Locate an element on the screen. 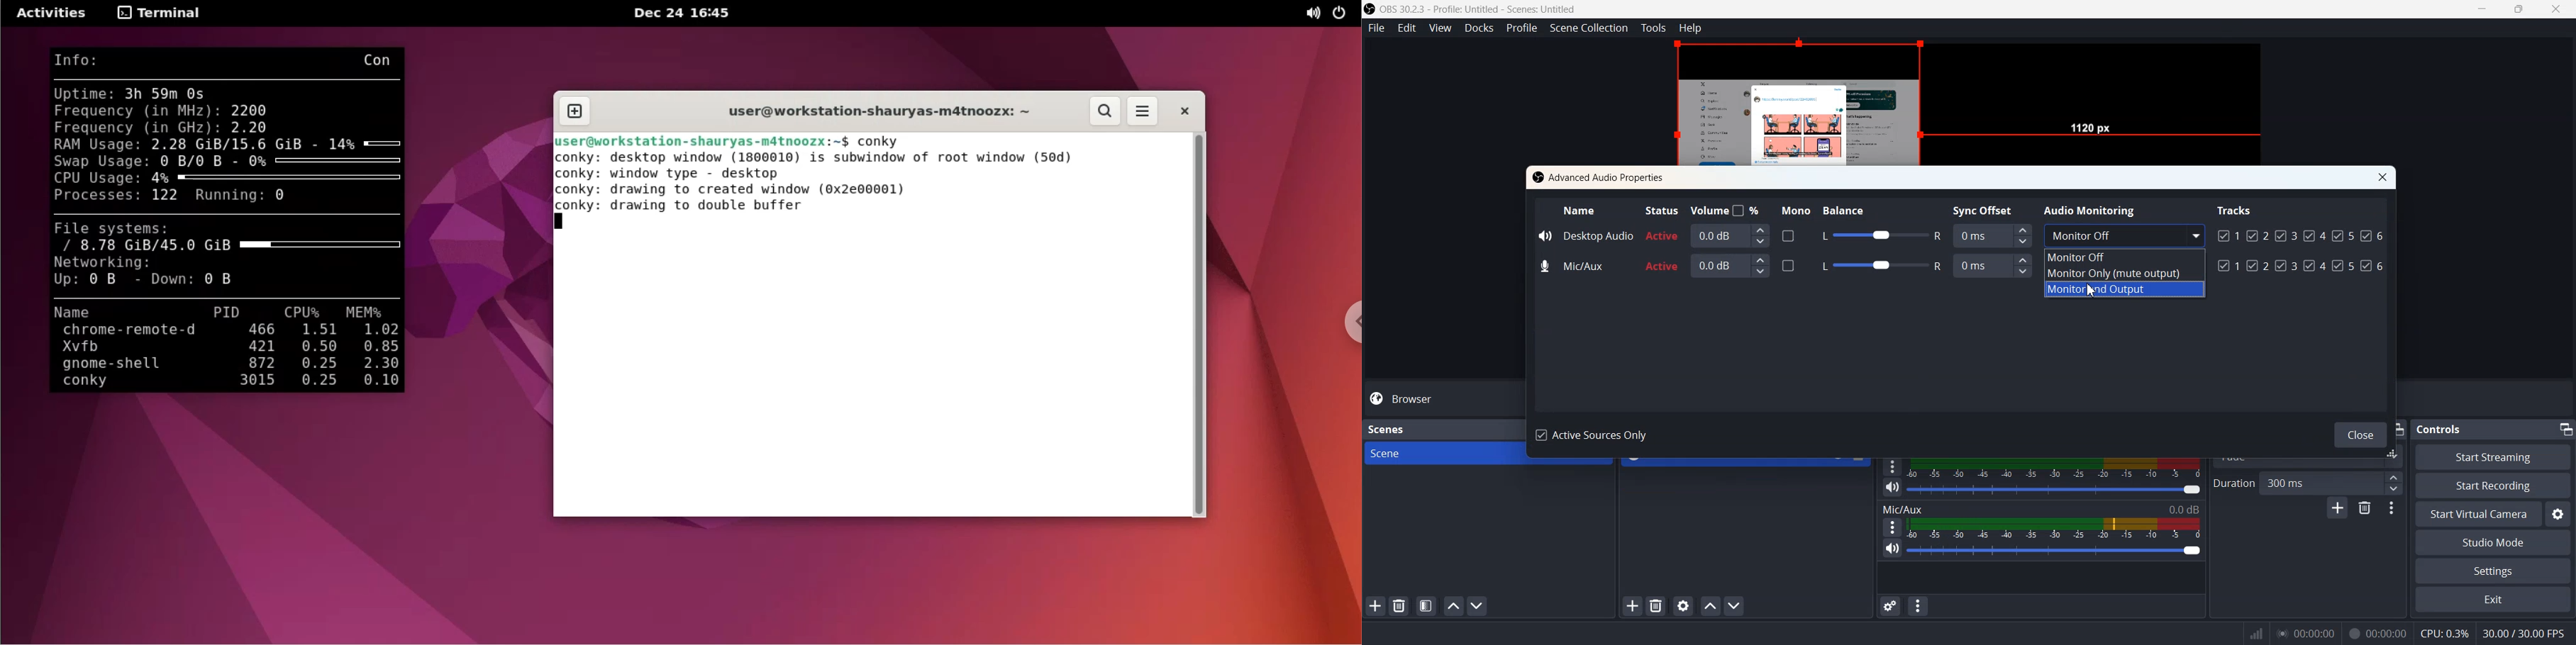  Mute / Unmute is located at coordinates (1893, 487).